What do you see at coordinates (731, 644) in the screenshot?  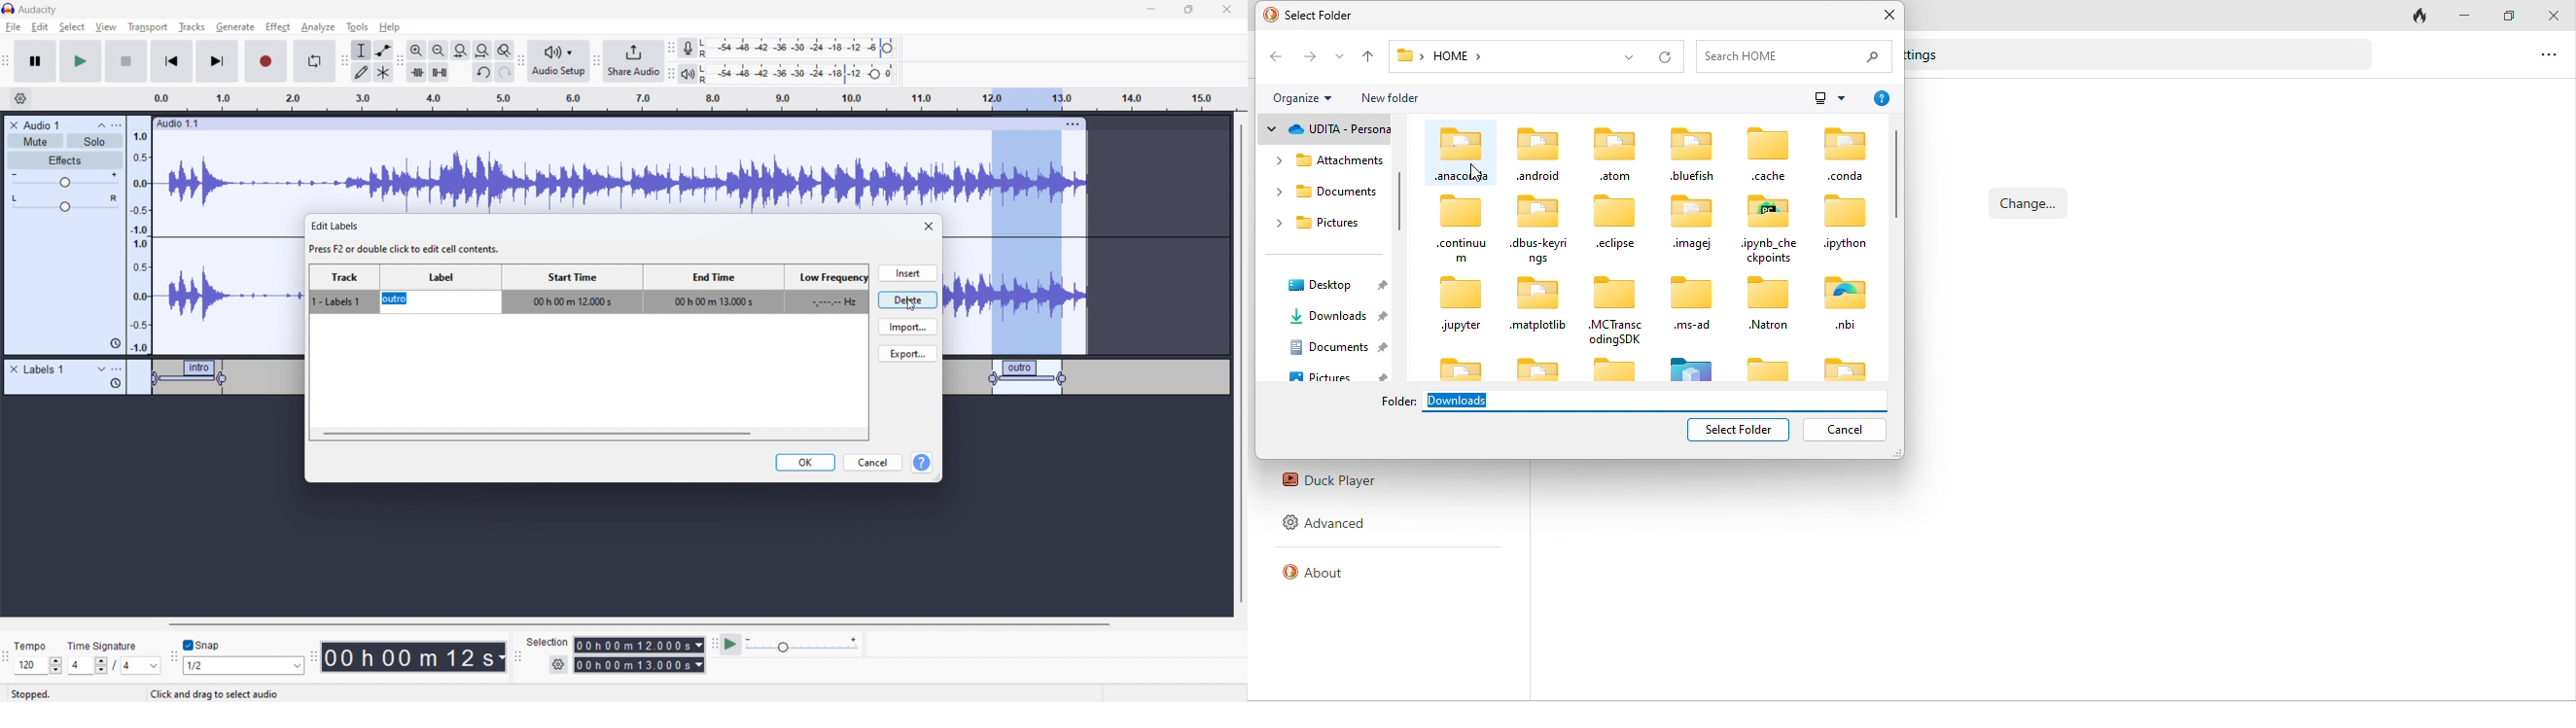 I see `play at speed` at bounding box center [731, 644].